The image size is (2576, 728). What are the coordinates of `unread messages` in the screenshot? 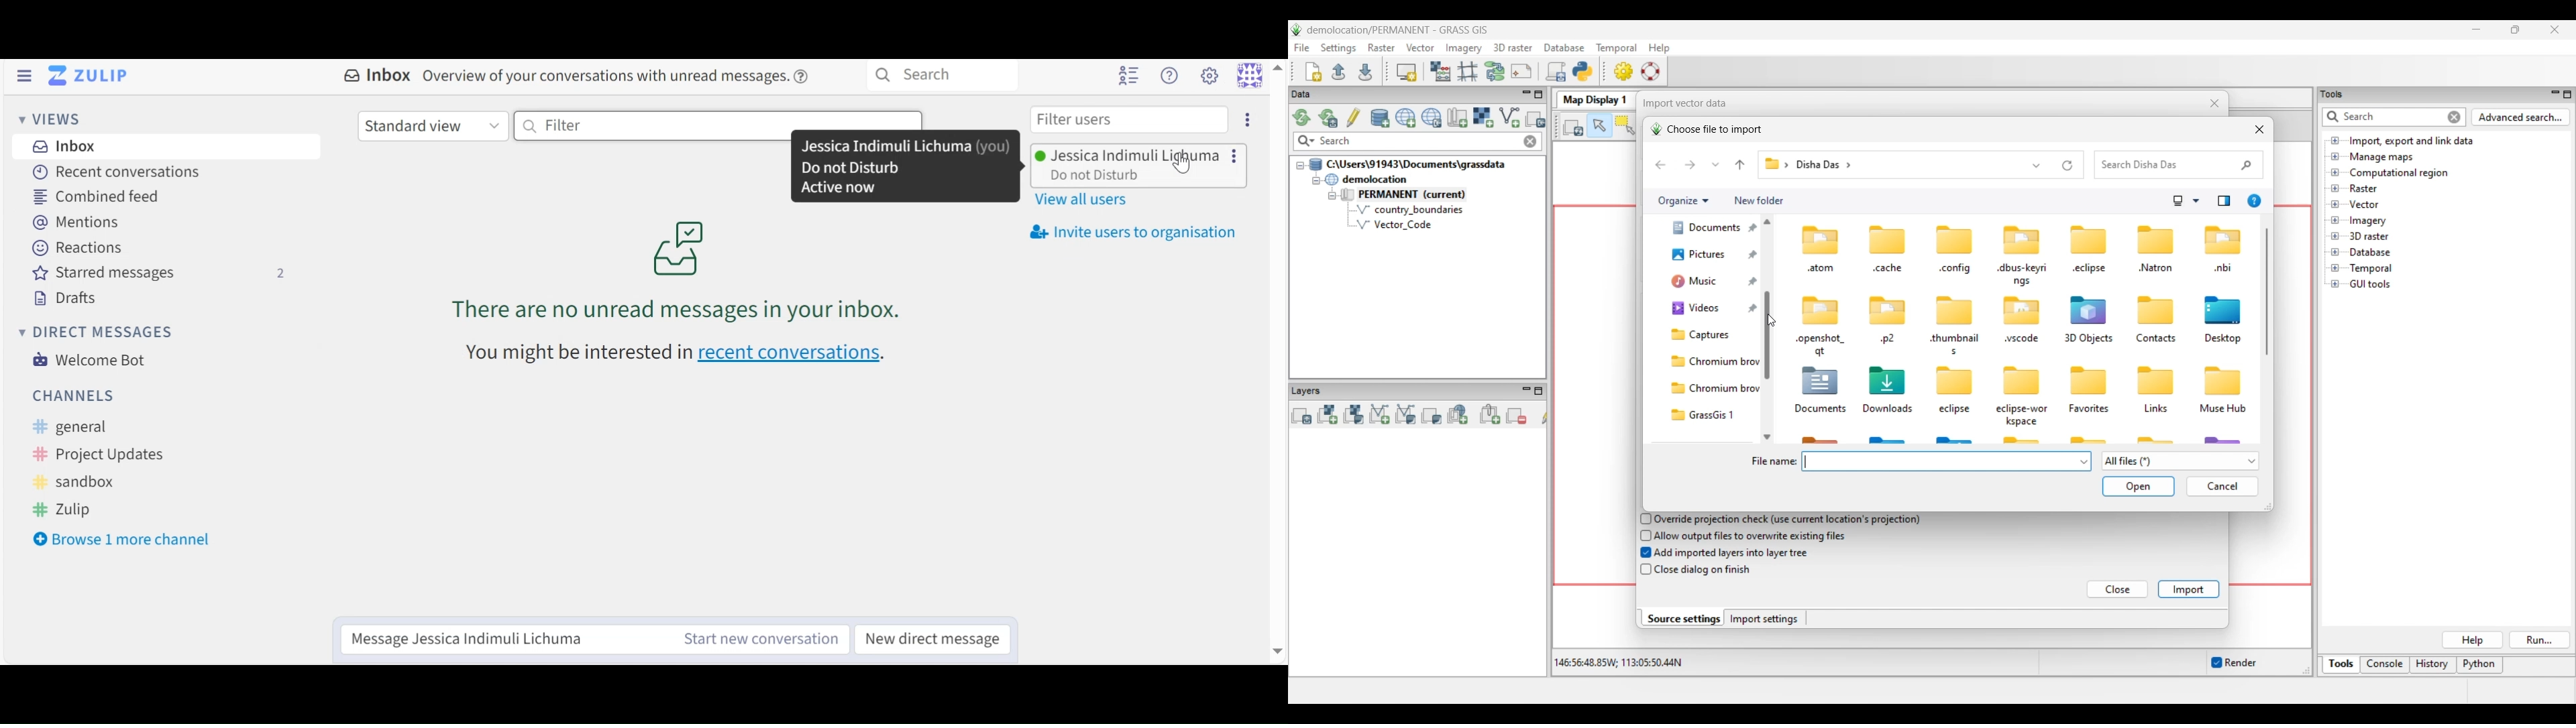 It's located at (680, 273).